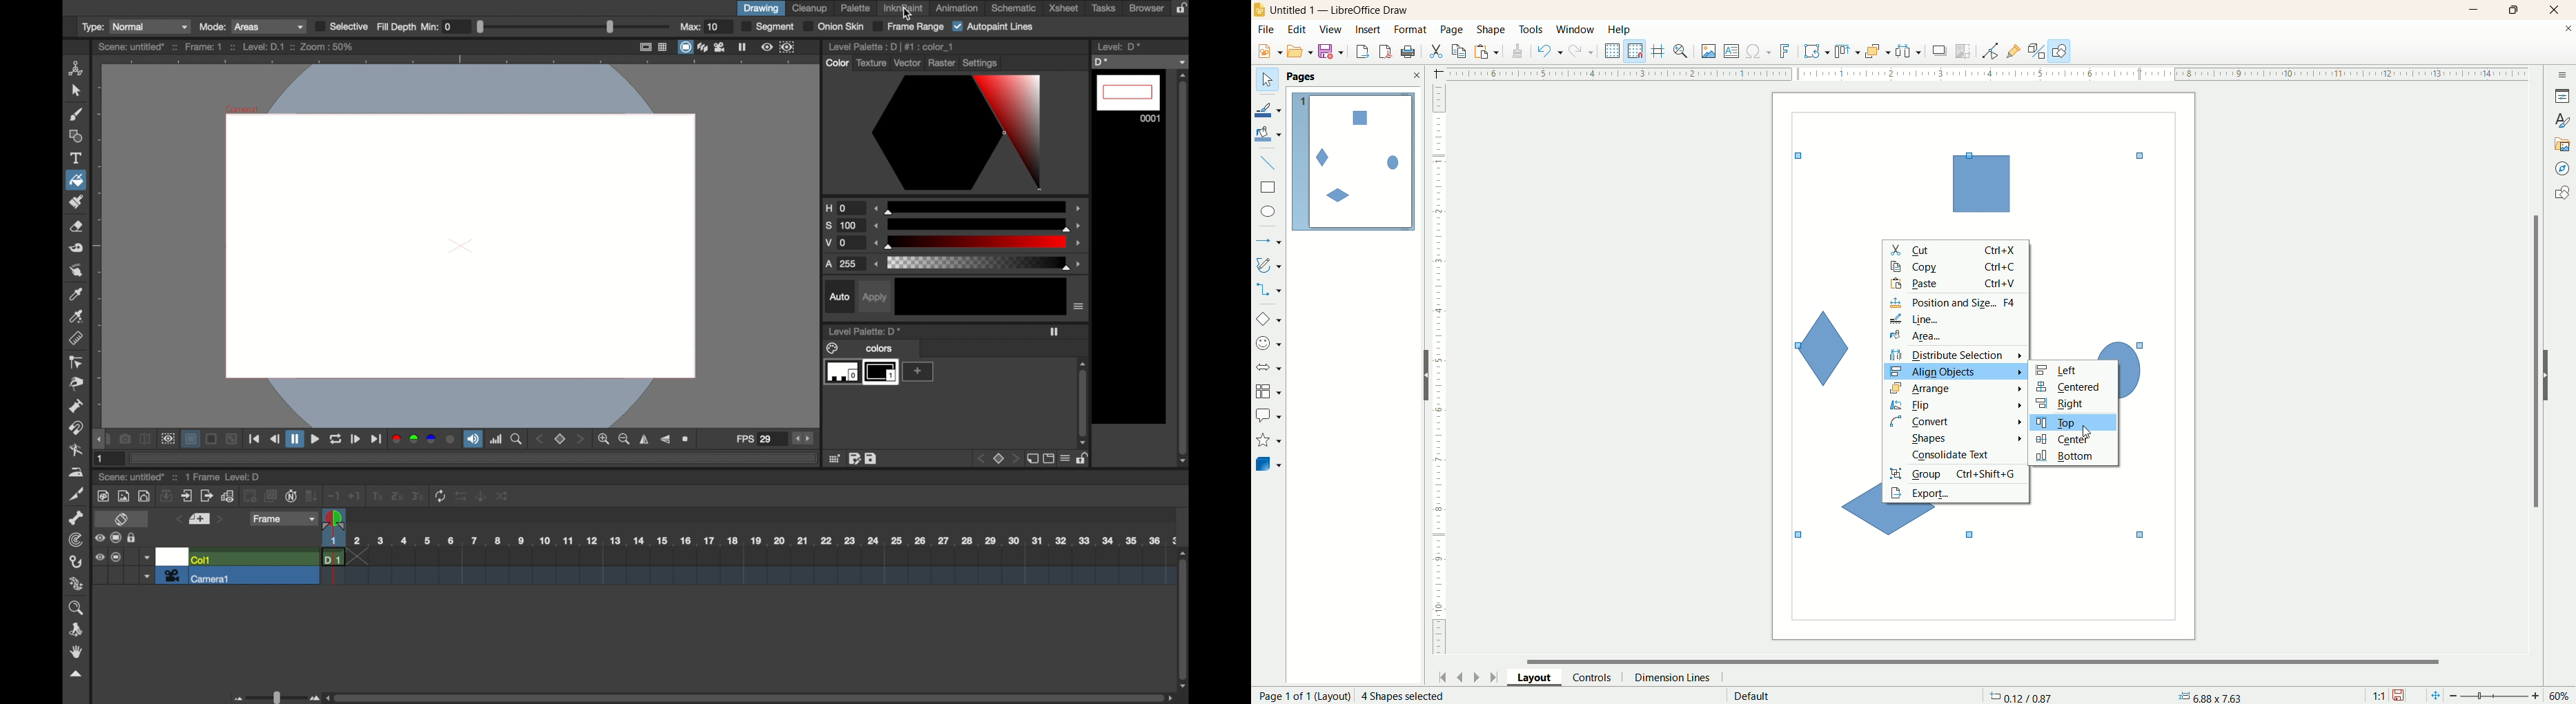 The width and height of the screenshot is (2576, 728). Describe the element at coordinates (1958, 420) in the screenshot. I see `convert` at that location.